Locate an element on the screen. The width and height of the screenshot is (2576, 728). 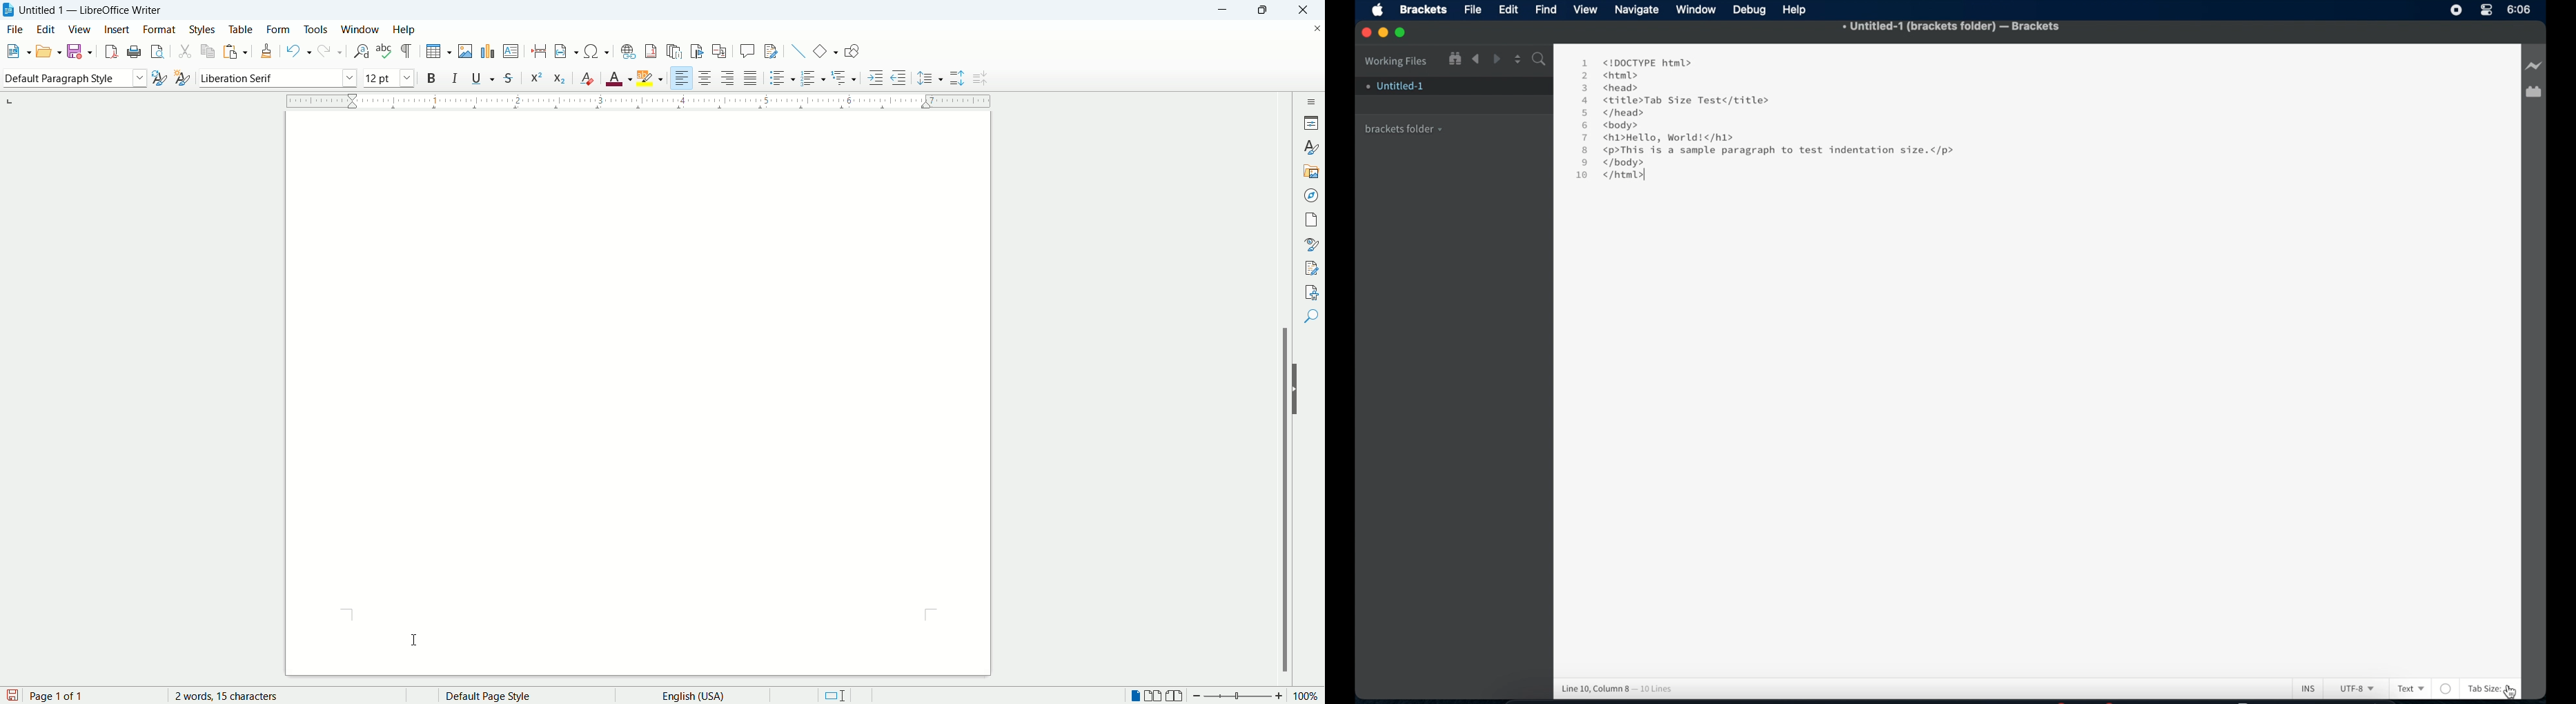
undo is located at coordinates (299, 51).